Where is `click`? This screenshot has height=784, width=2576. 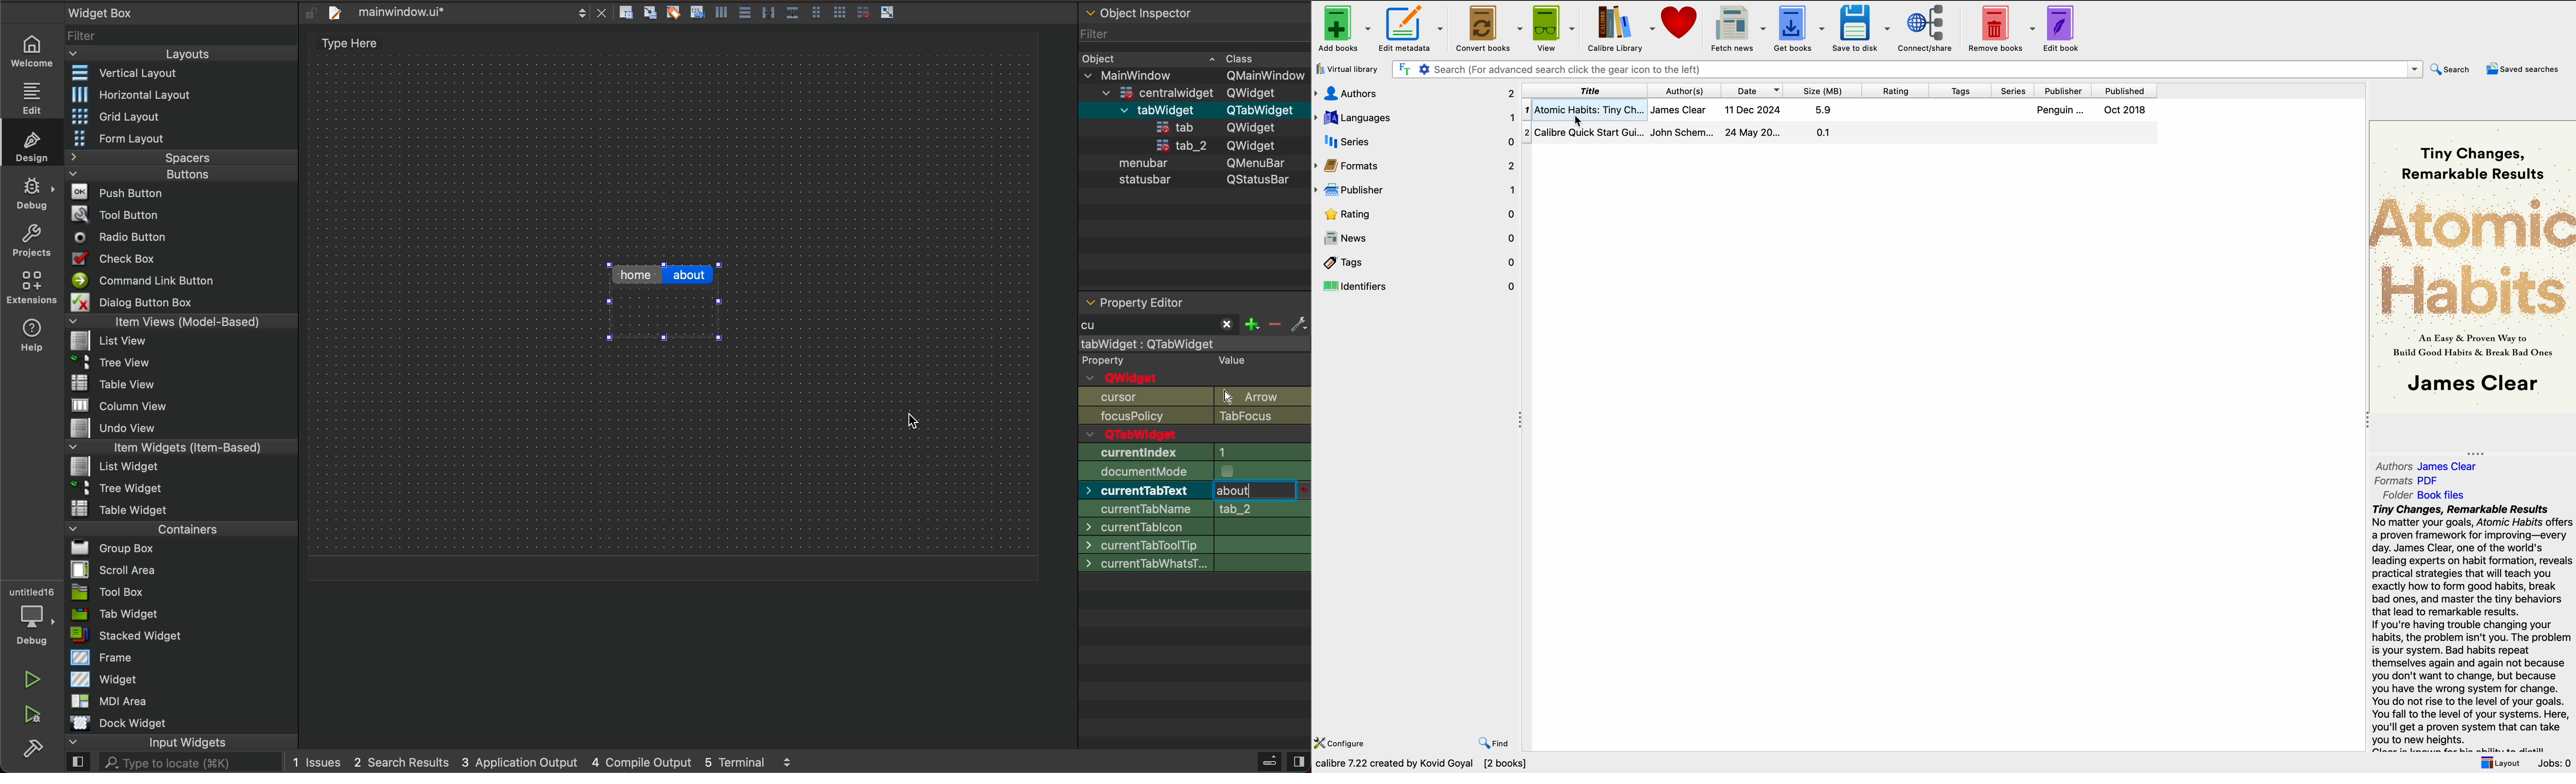
click is located at coordinates (1262, 492).